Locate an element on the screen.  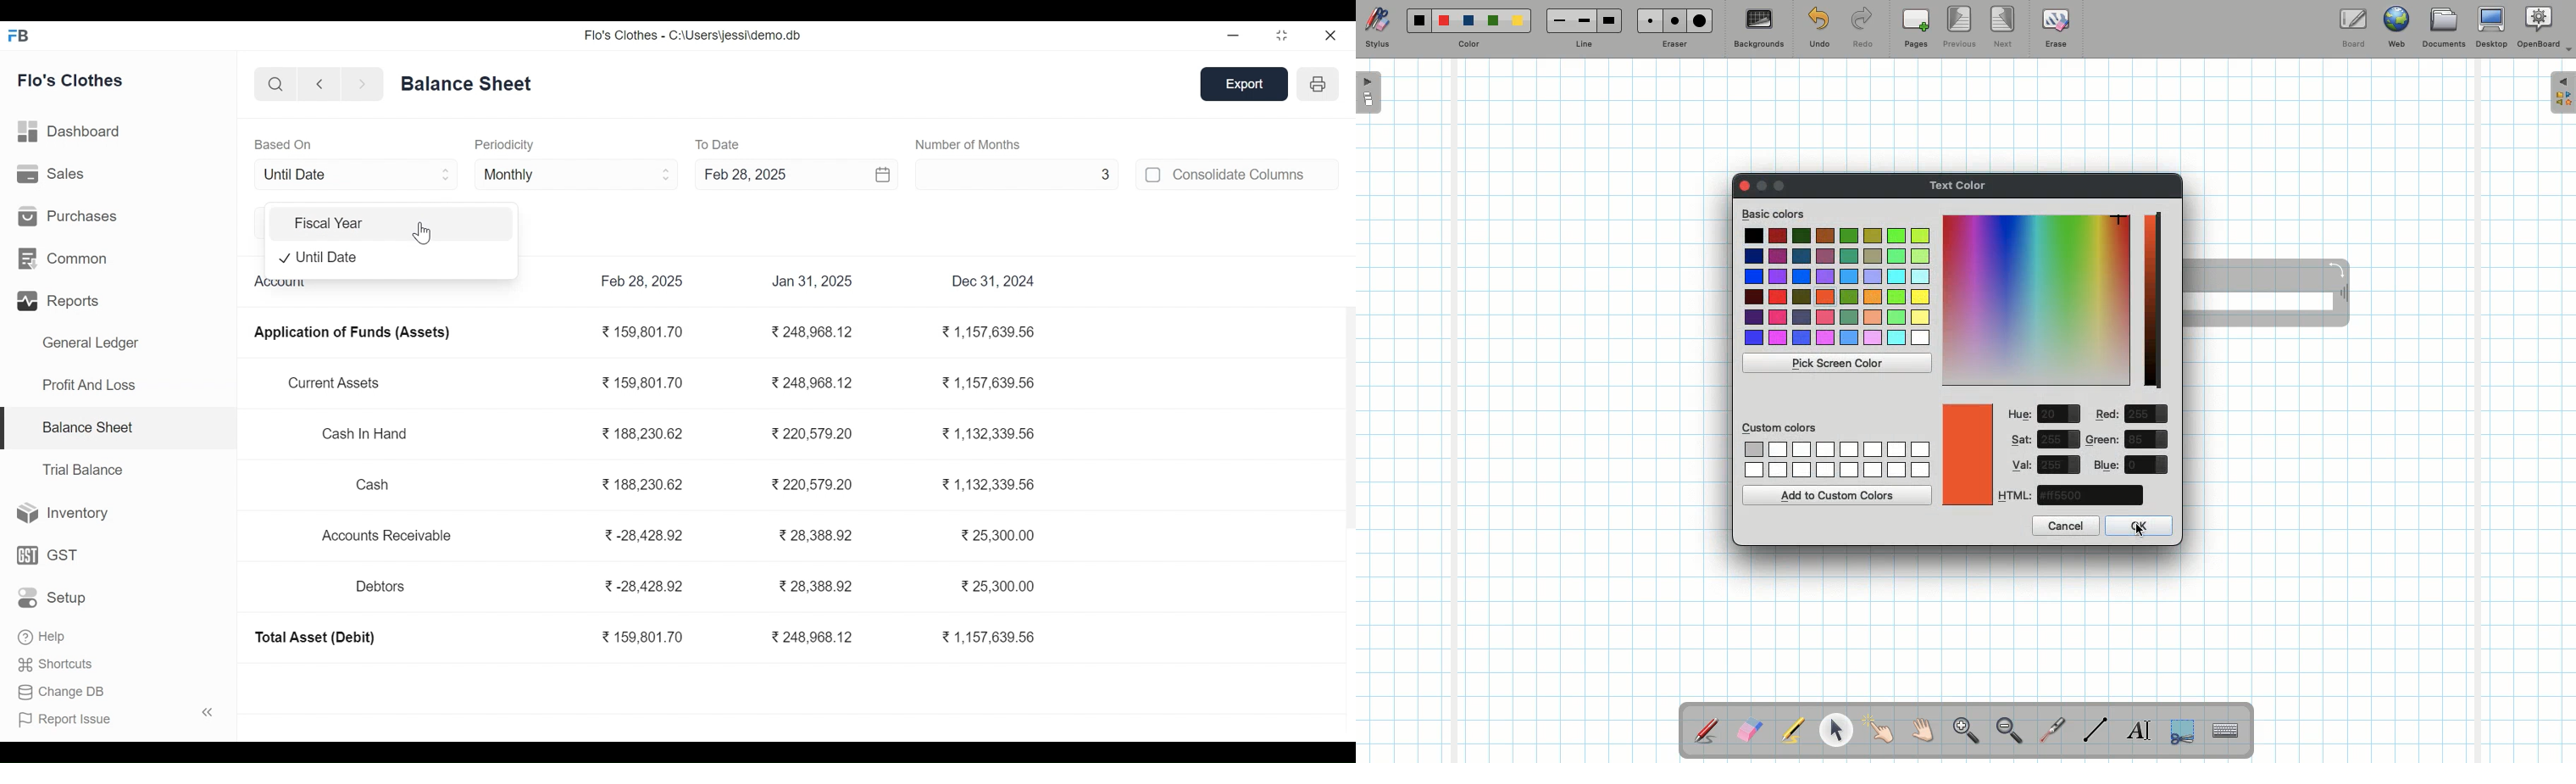
Jan 31, 2025 is located at coordinates (812, 280).